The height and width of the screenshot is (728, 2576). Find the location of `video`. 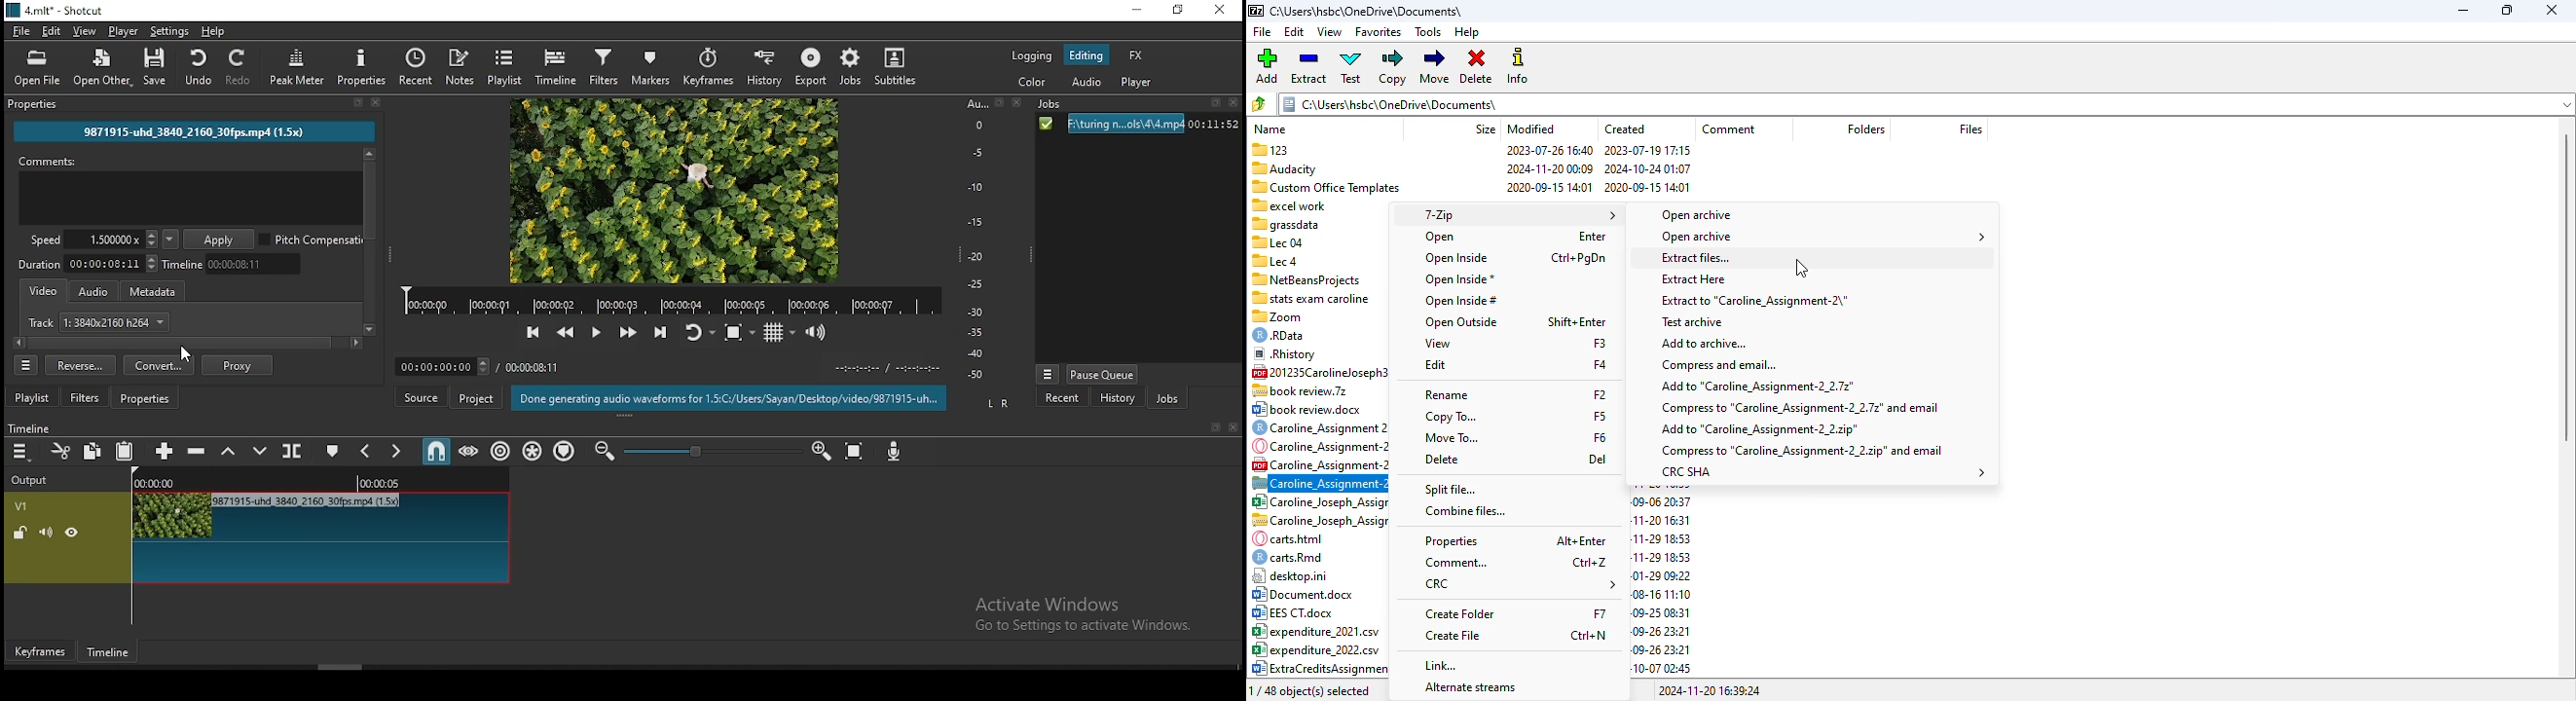

video is located at coordinates (41, 289).